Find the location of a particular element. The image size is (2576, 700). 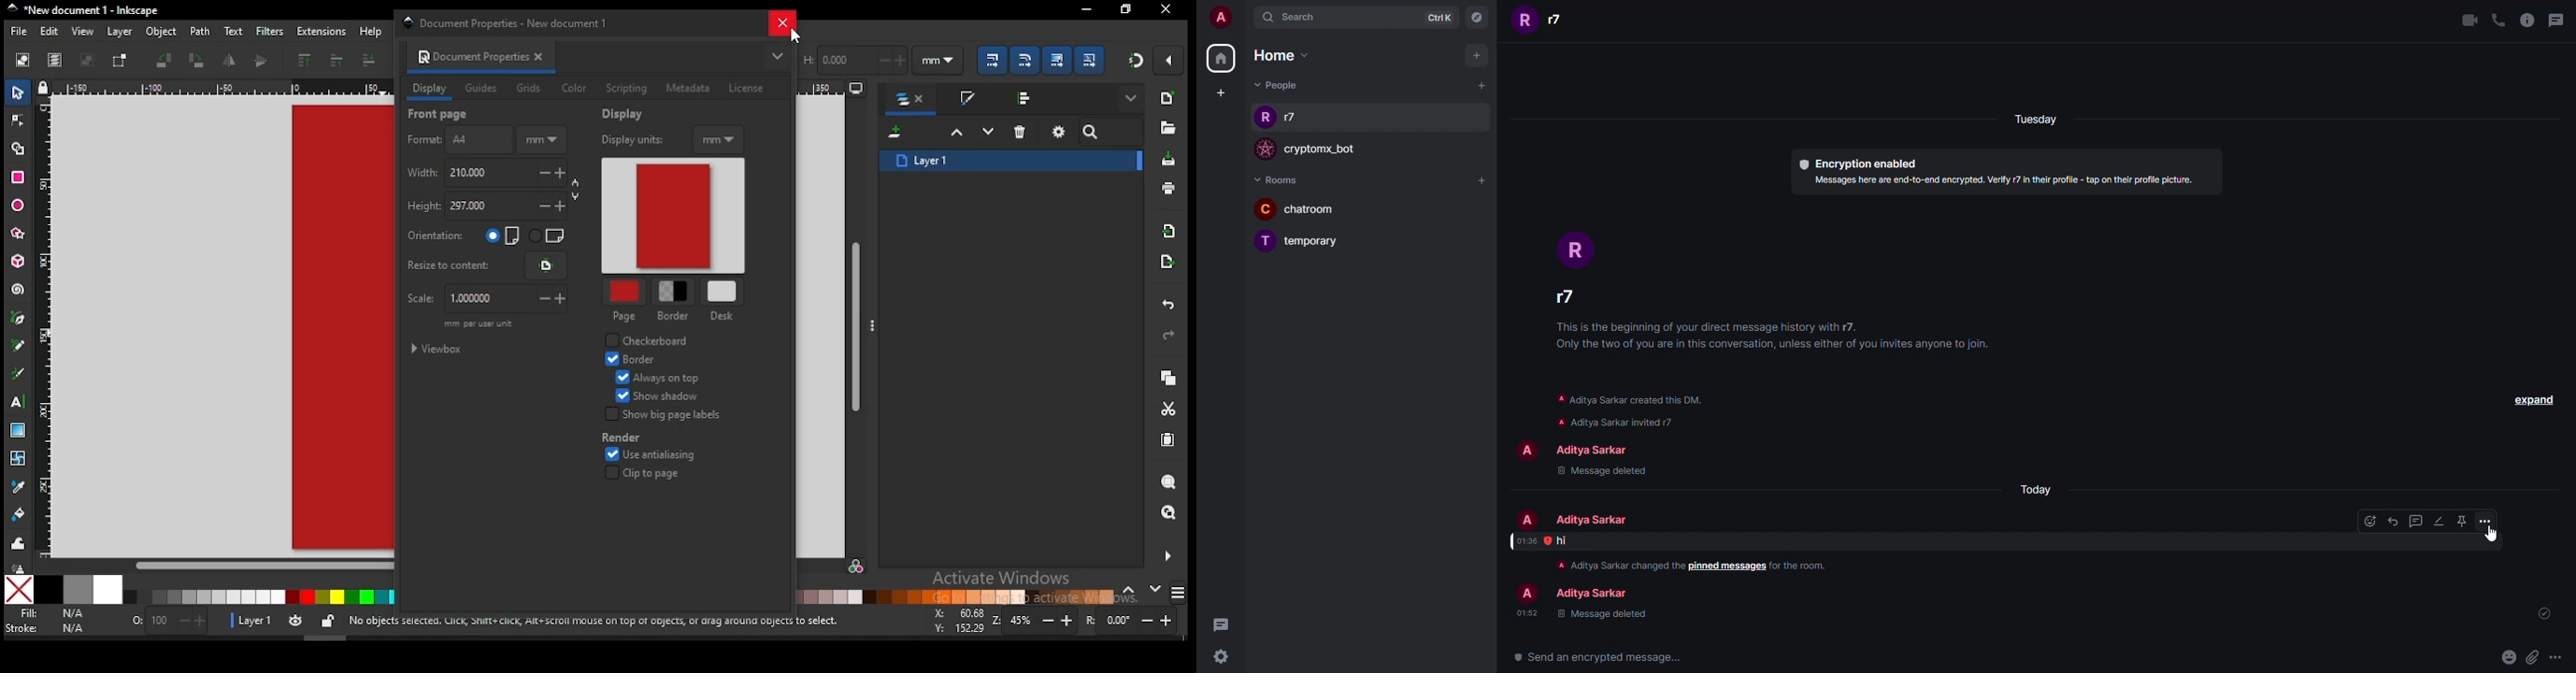

profile is located at coordinates (1265, 119).